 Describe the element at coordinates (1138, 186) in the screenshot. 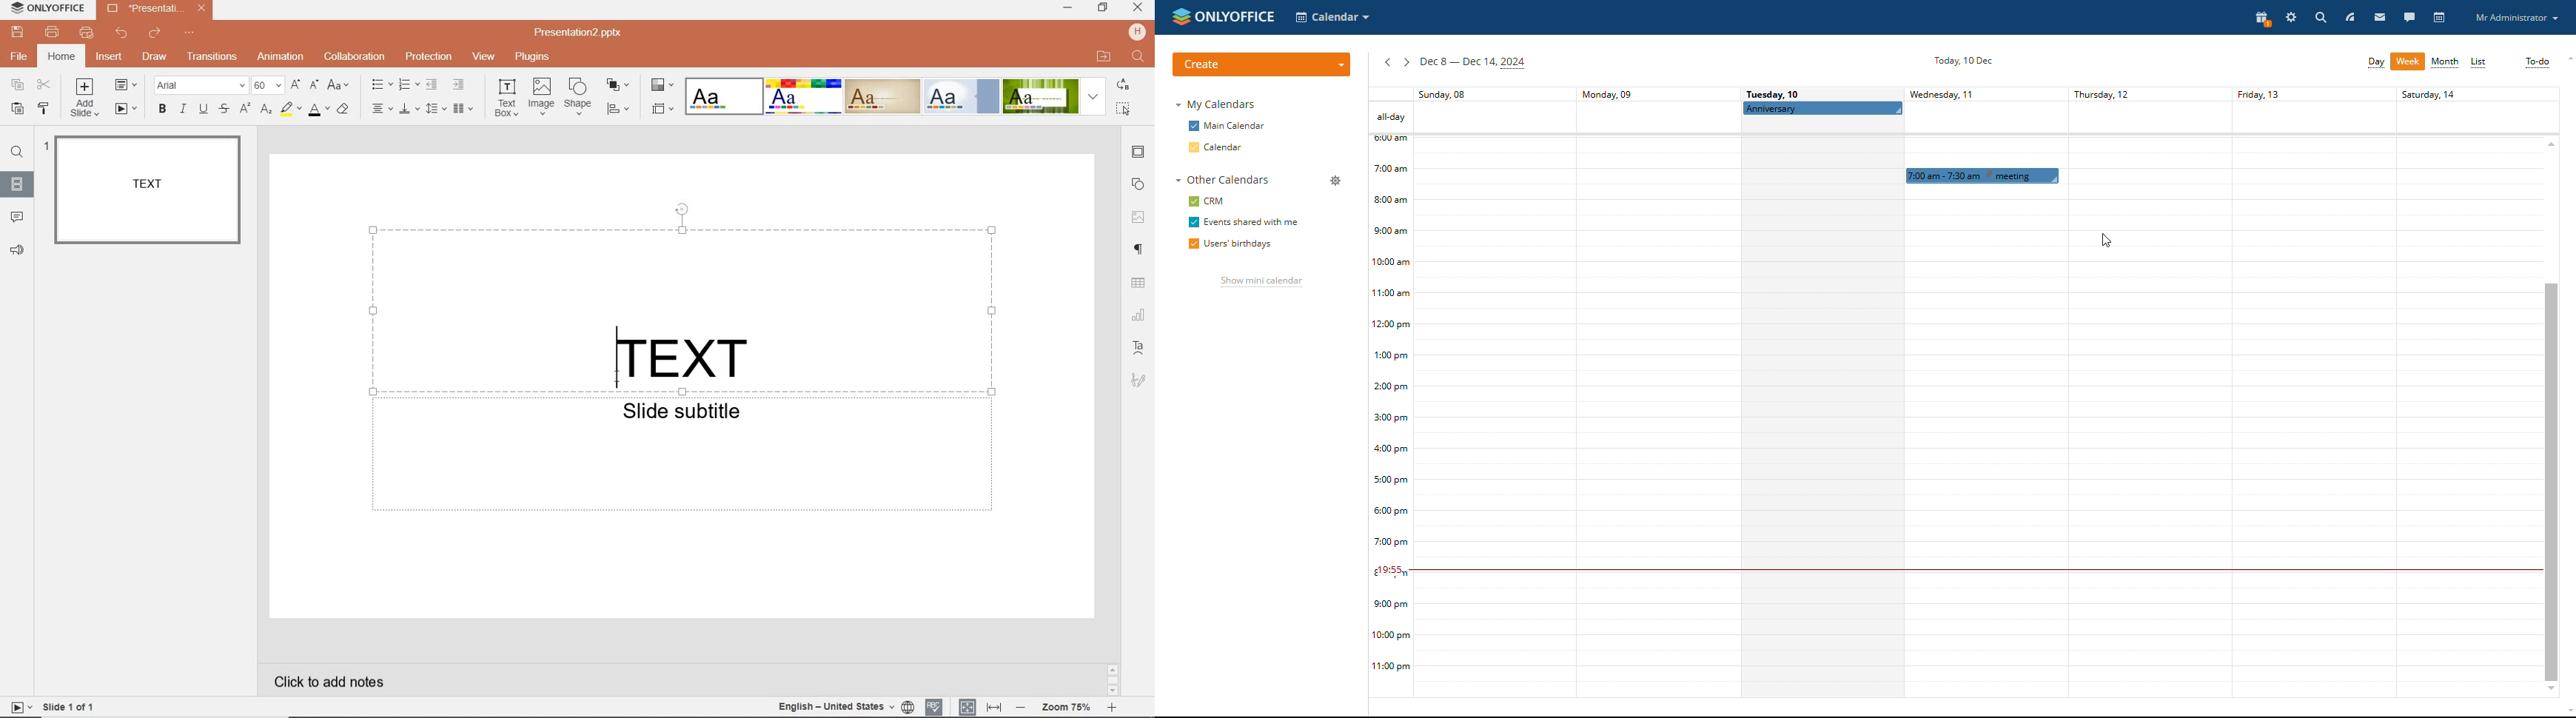

I see `SHAPE SETTINGS` at that location.